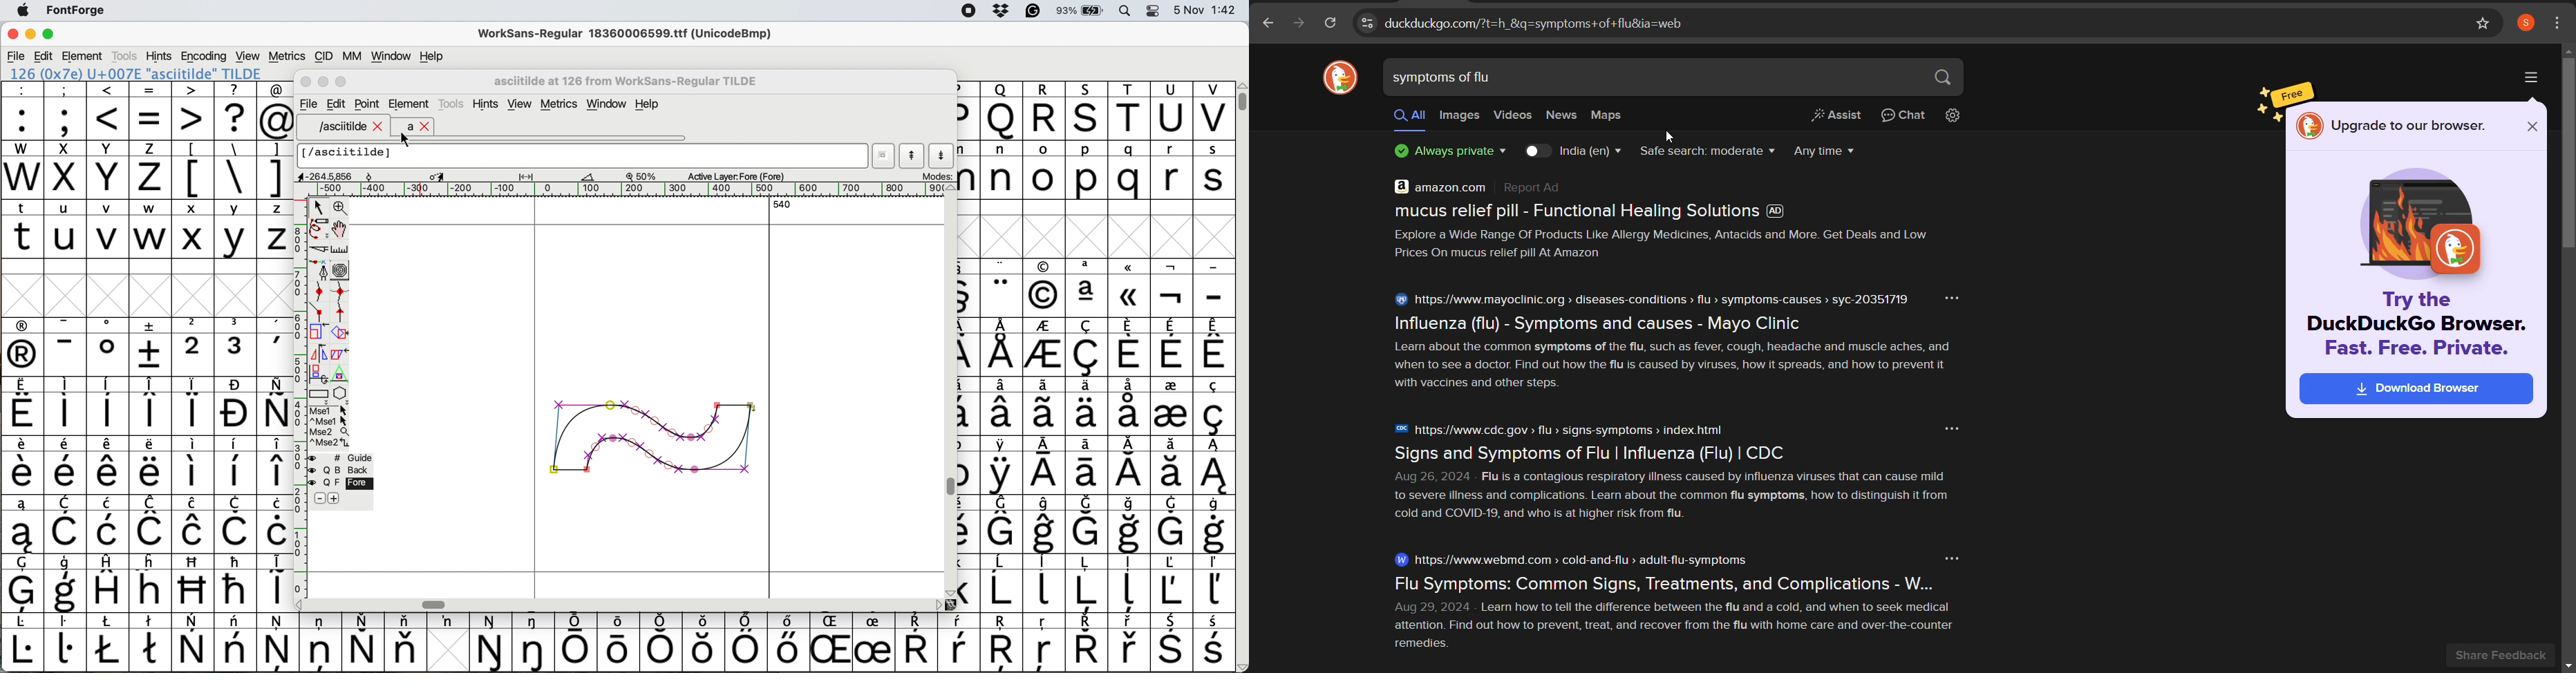 This screenshot has width=2576, height=700. What do you see at coordinates (1043, 288) in the screenshot?
I see `` at bounding box center [1043, 288].